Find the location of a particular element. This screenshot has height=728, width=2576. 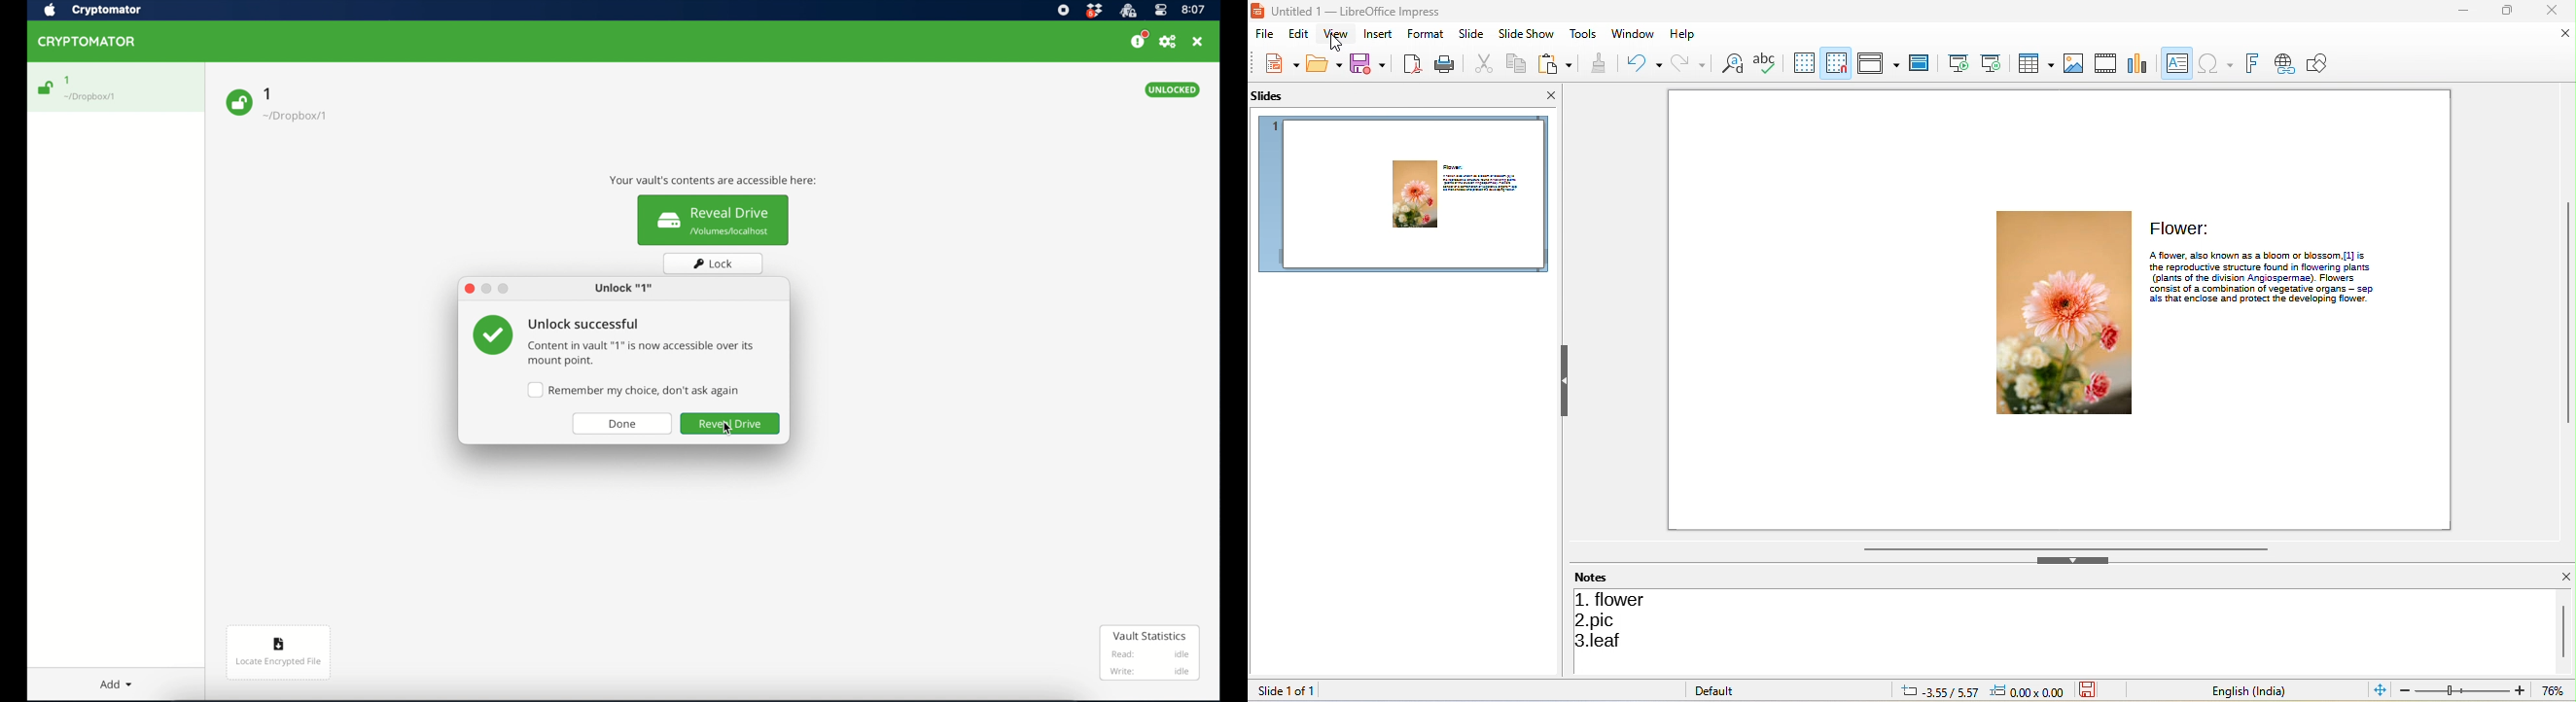

table is located at coordinates (2034, 61).